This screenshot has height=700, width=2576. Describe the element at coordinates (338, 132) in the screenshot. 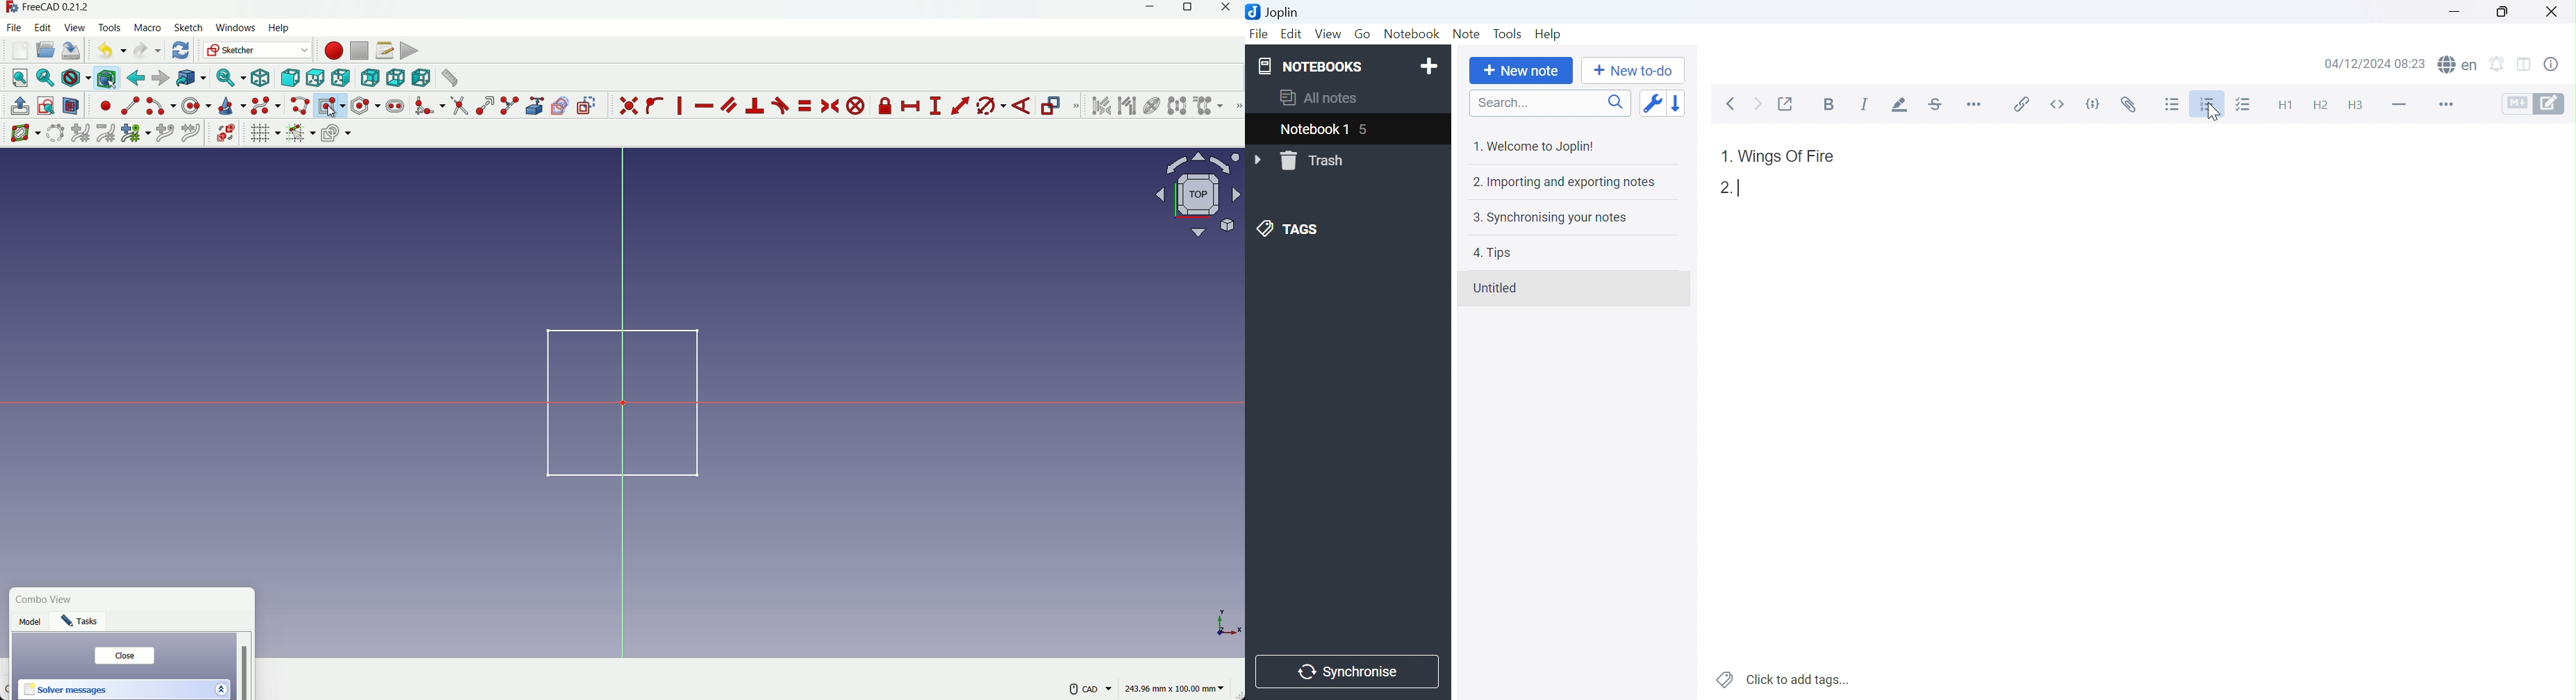

I see `configure rendering order` at that location.